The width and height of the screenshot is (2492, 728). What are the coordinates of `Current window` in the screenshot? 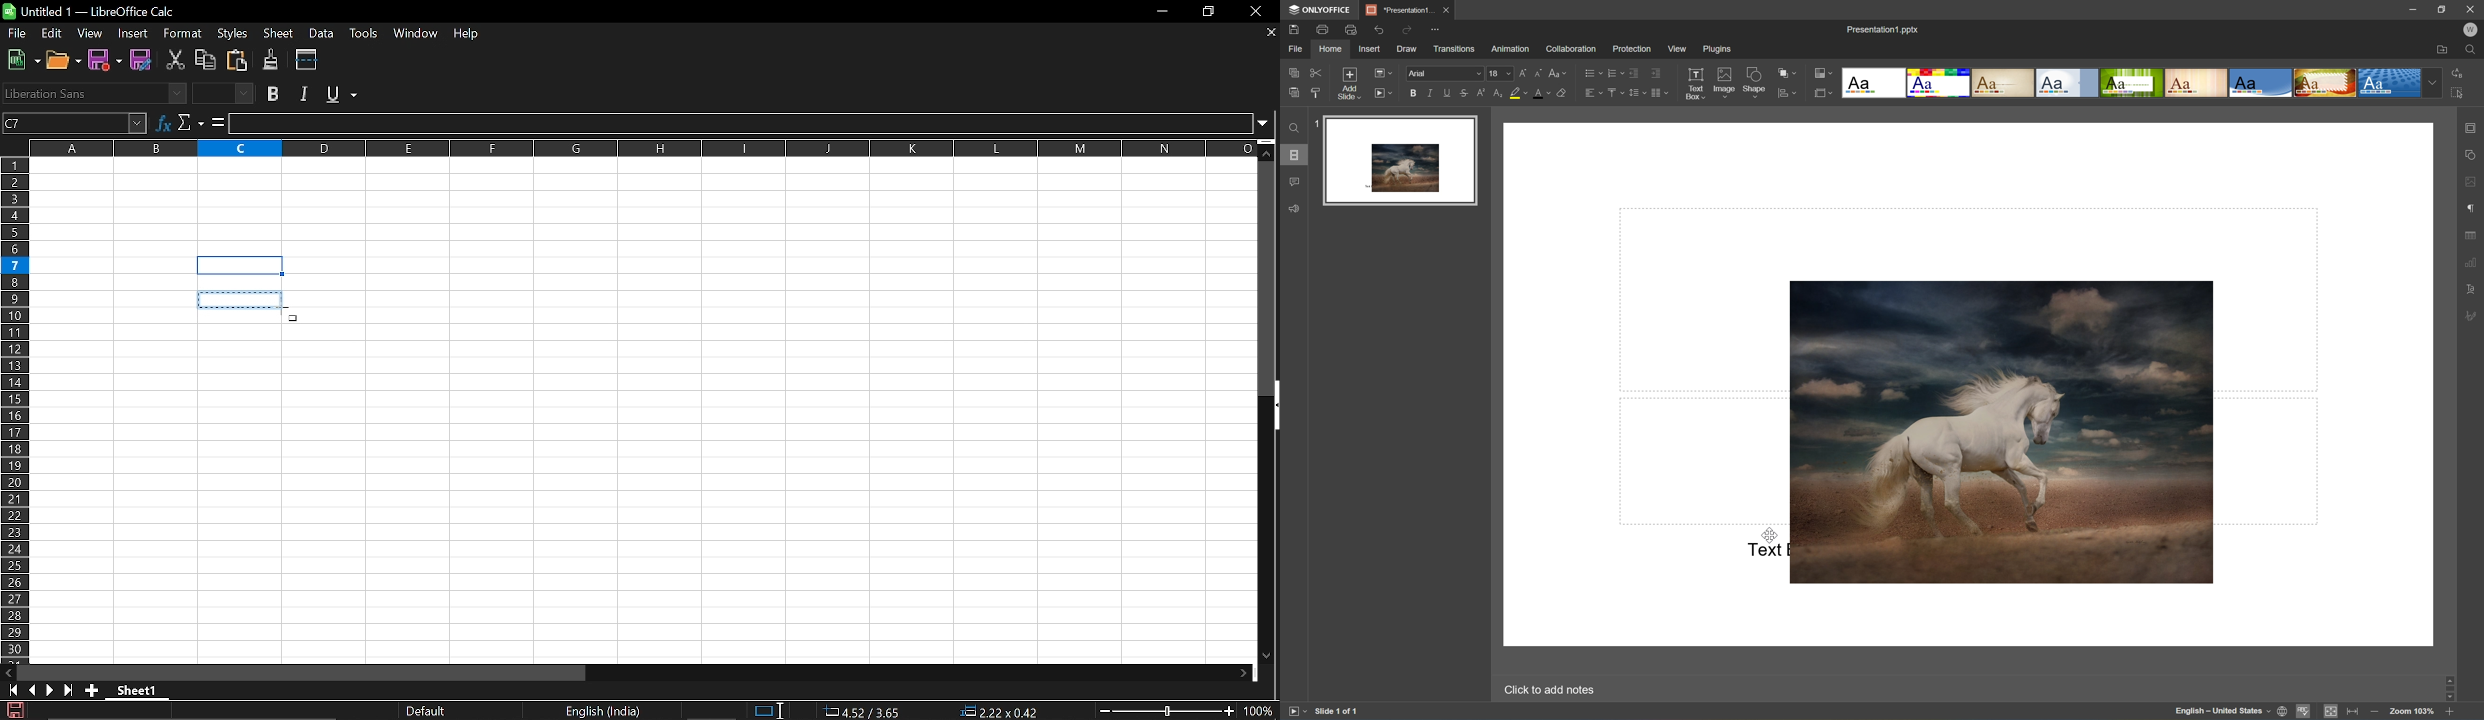 It's located at (93, 11).